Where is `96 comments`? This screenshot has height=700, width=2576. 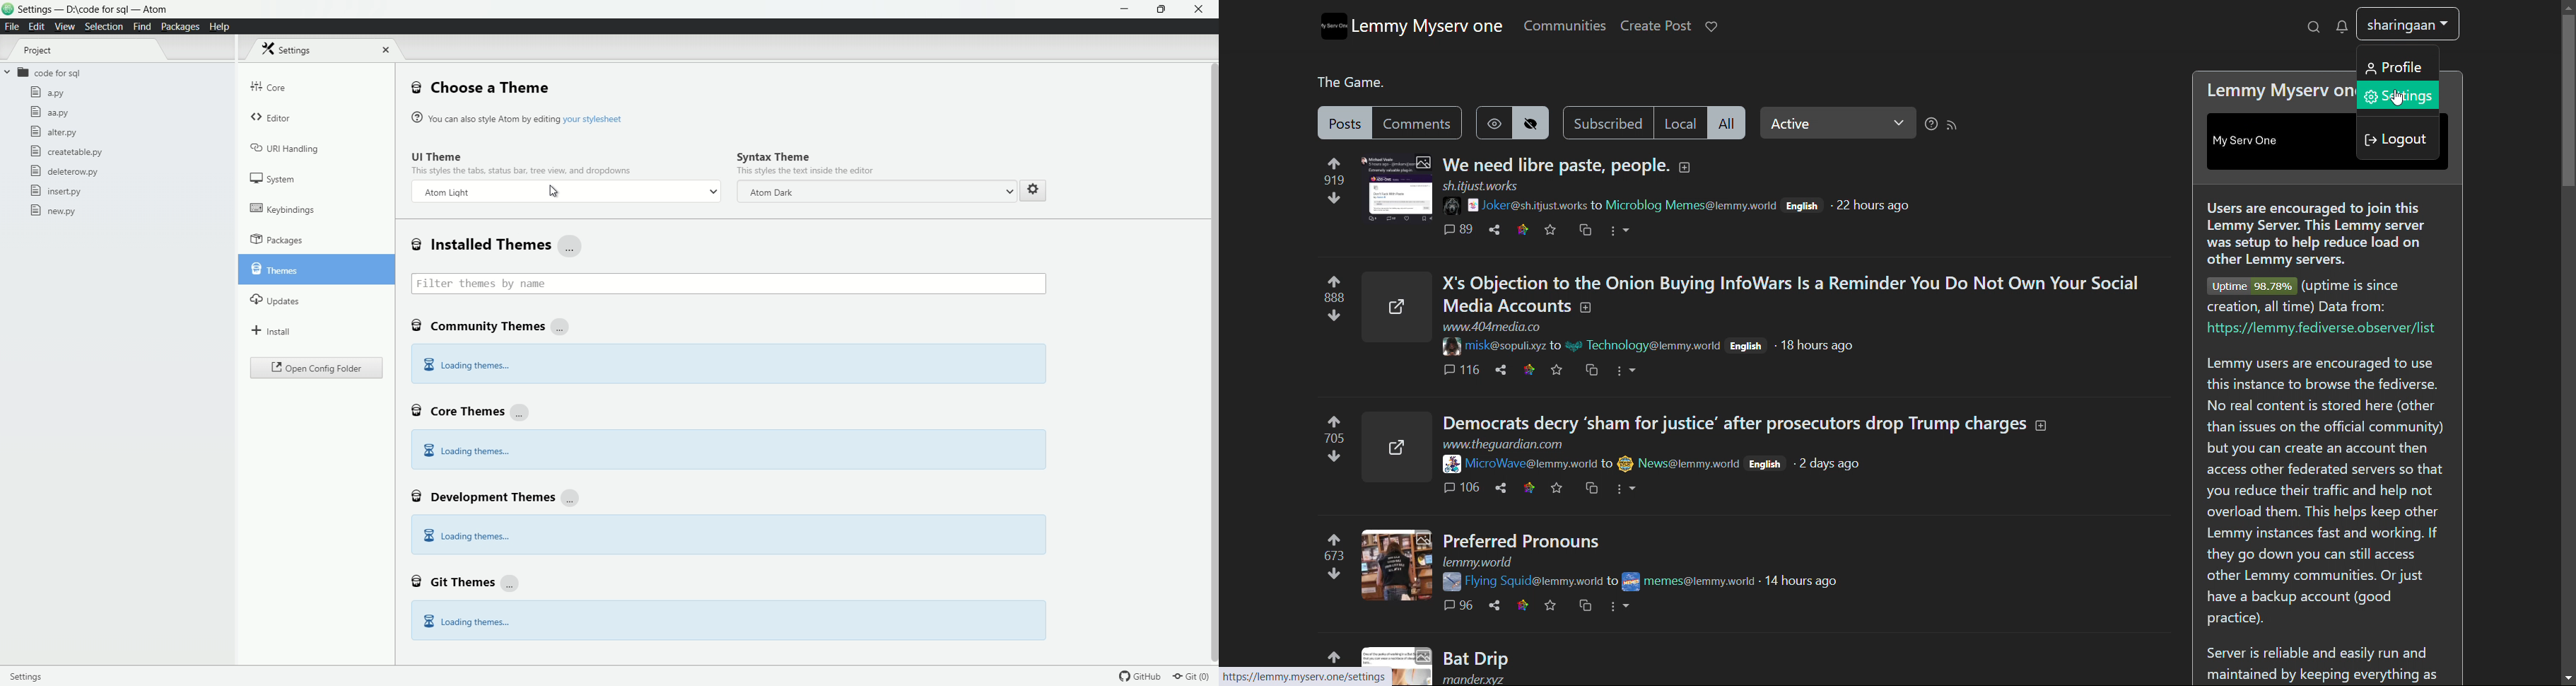
96 comments is located at coordinates (1458, 607).